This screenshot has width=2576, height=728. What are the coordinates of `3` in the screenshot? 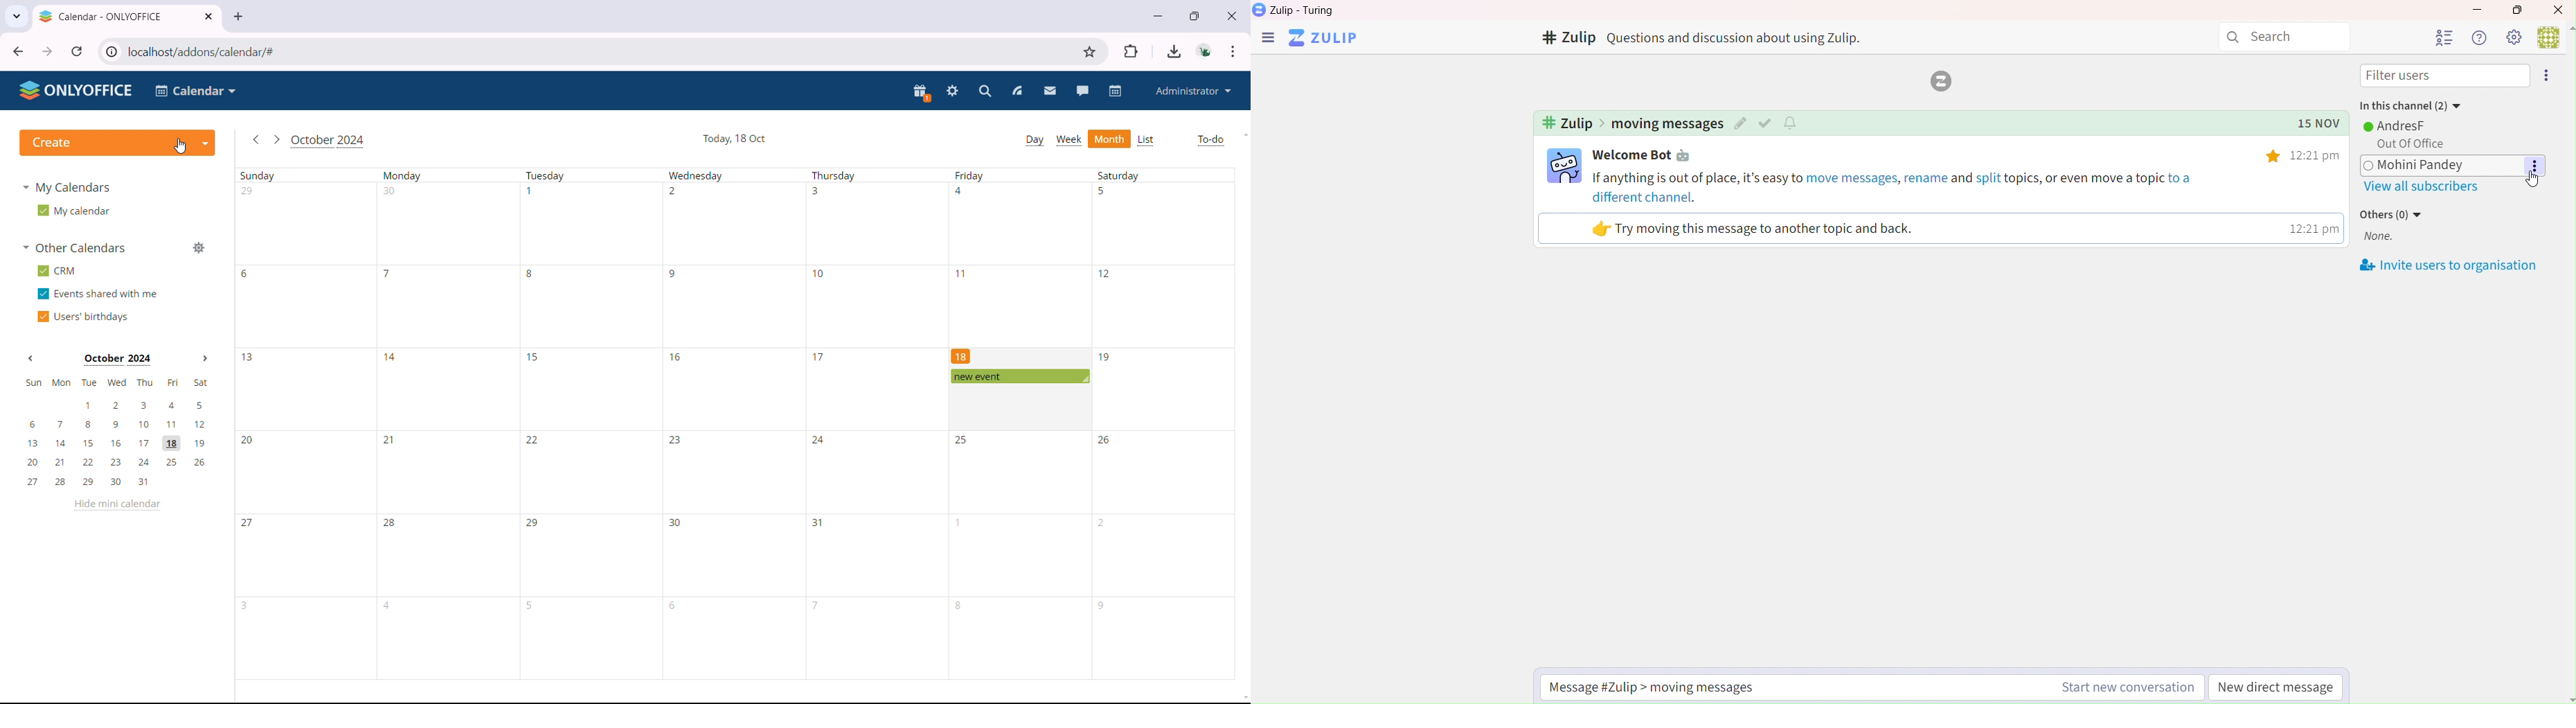 It's located at (816, 190).